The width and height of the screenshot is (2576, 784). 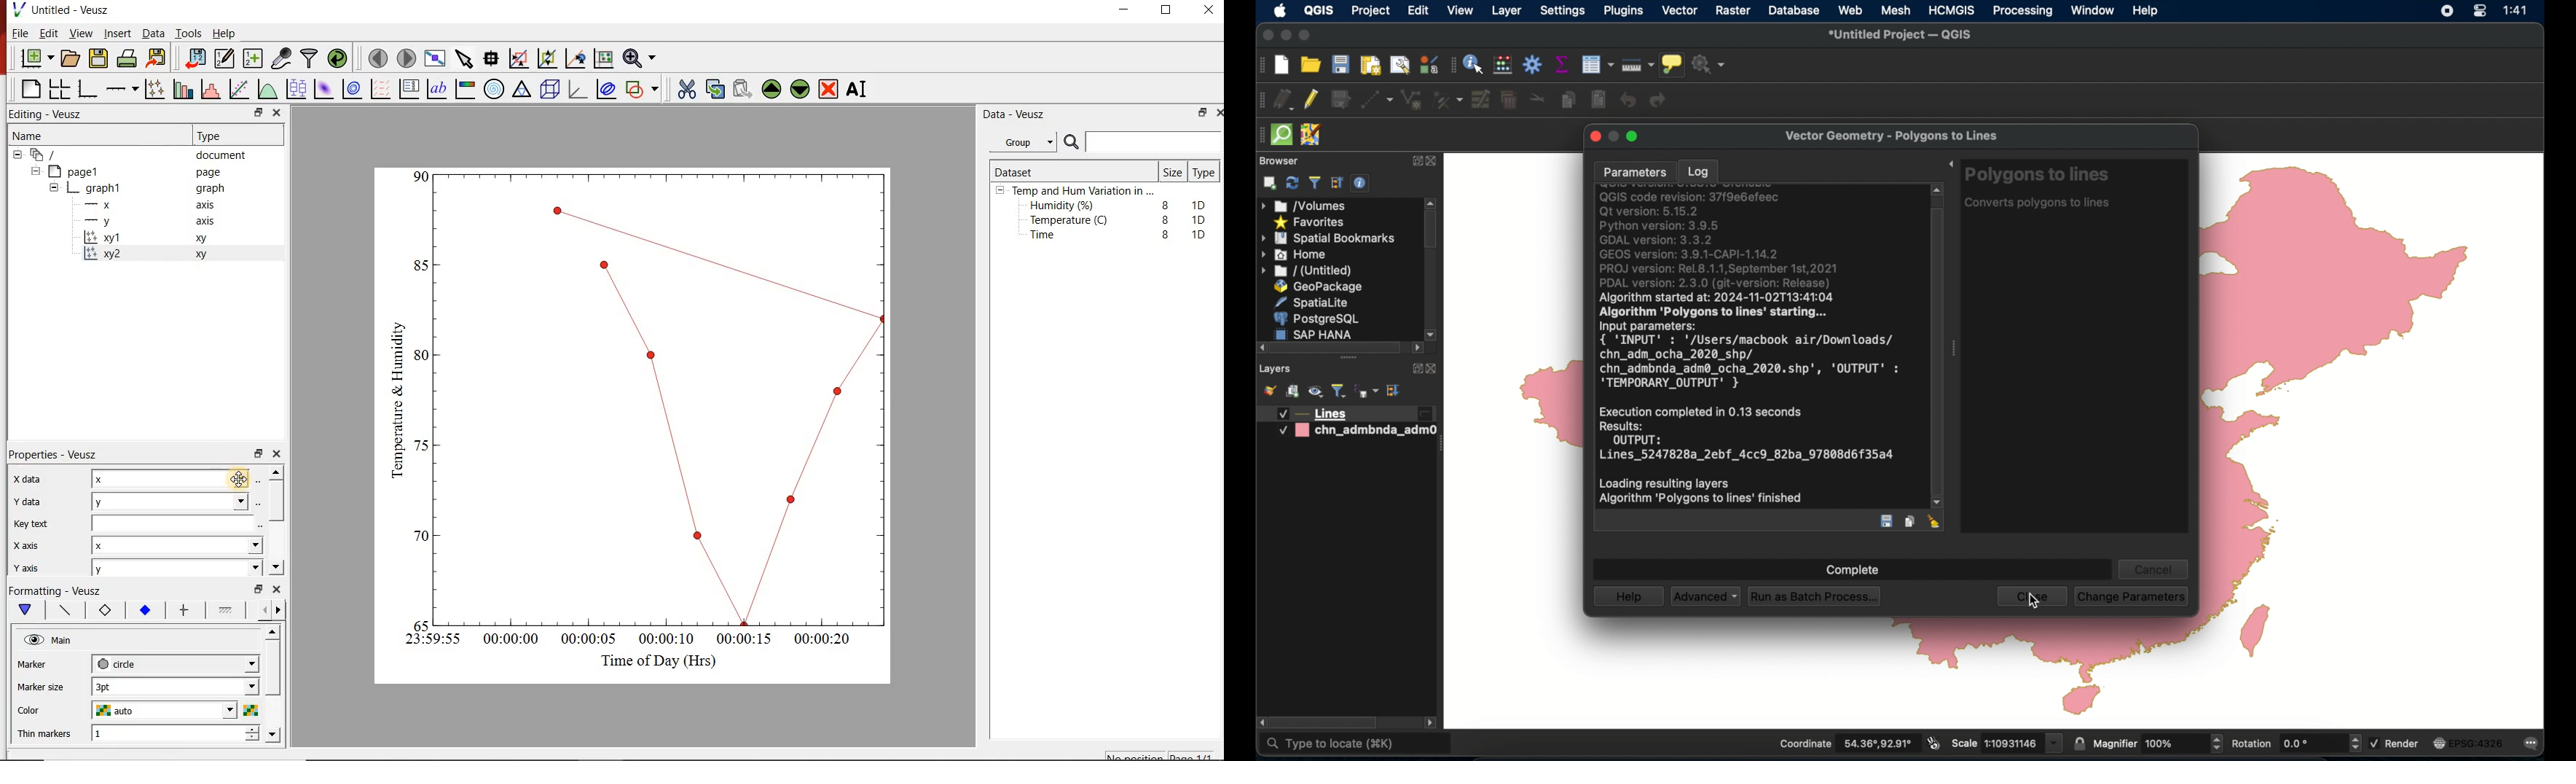 What do you see at coordinates (1287, 36) in the screenshot?
I see `minimize` at bounding box center [1287, 36].